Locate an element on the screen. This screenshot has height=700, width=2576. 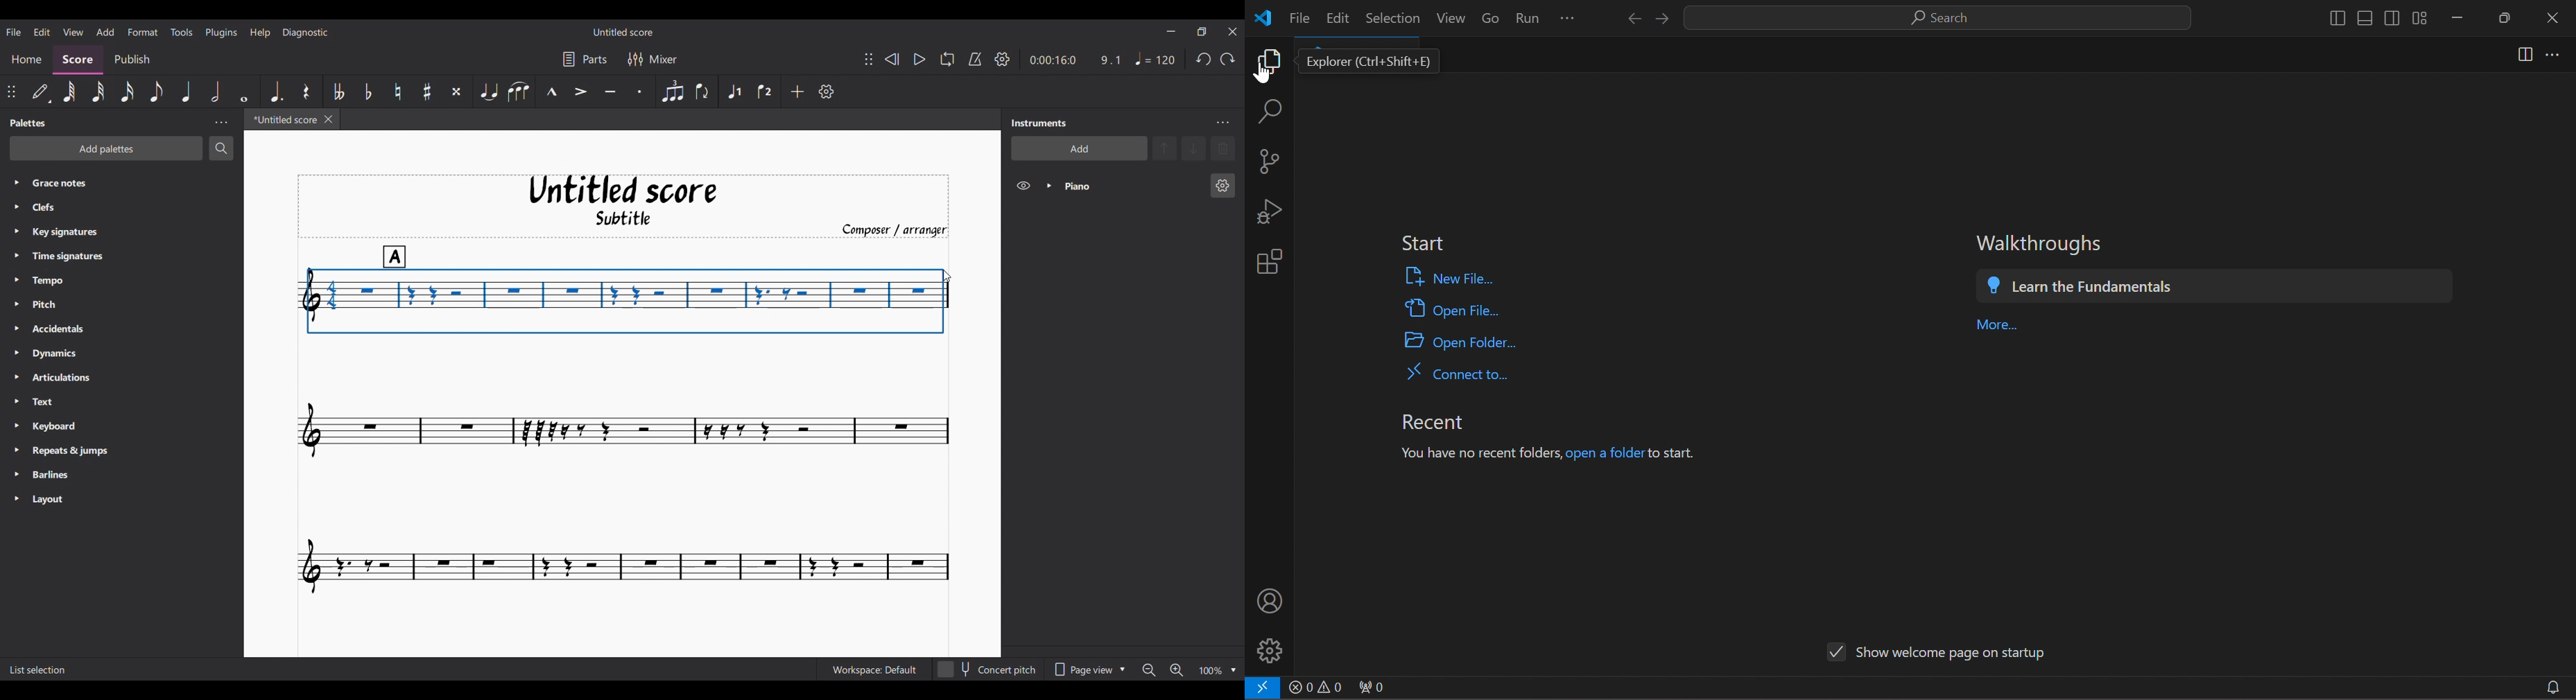
Current tab is located at coordinates (281, 119).